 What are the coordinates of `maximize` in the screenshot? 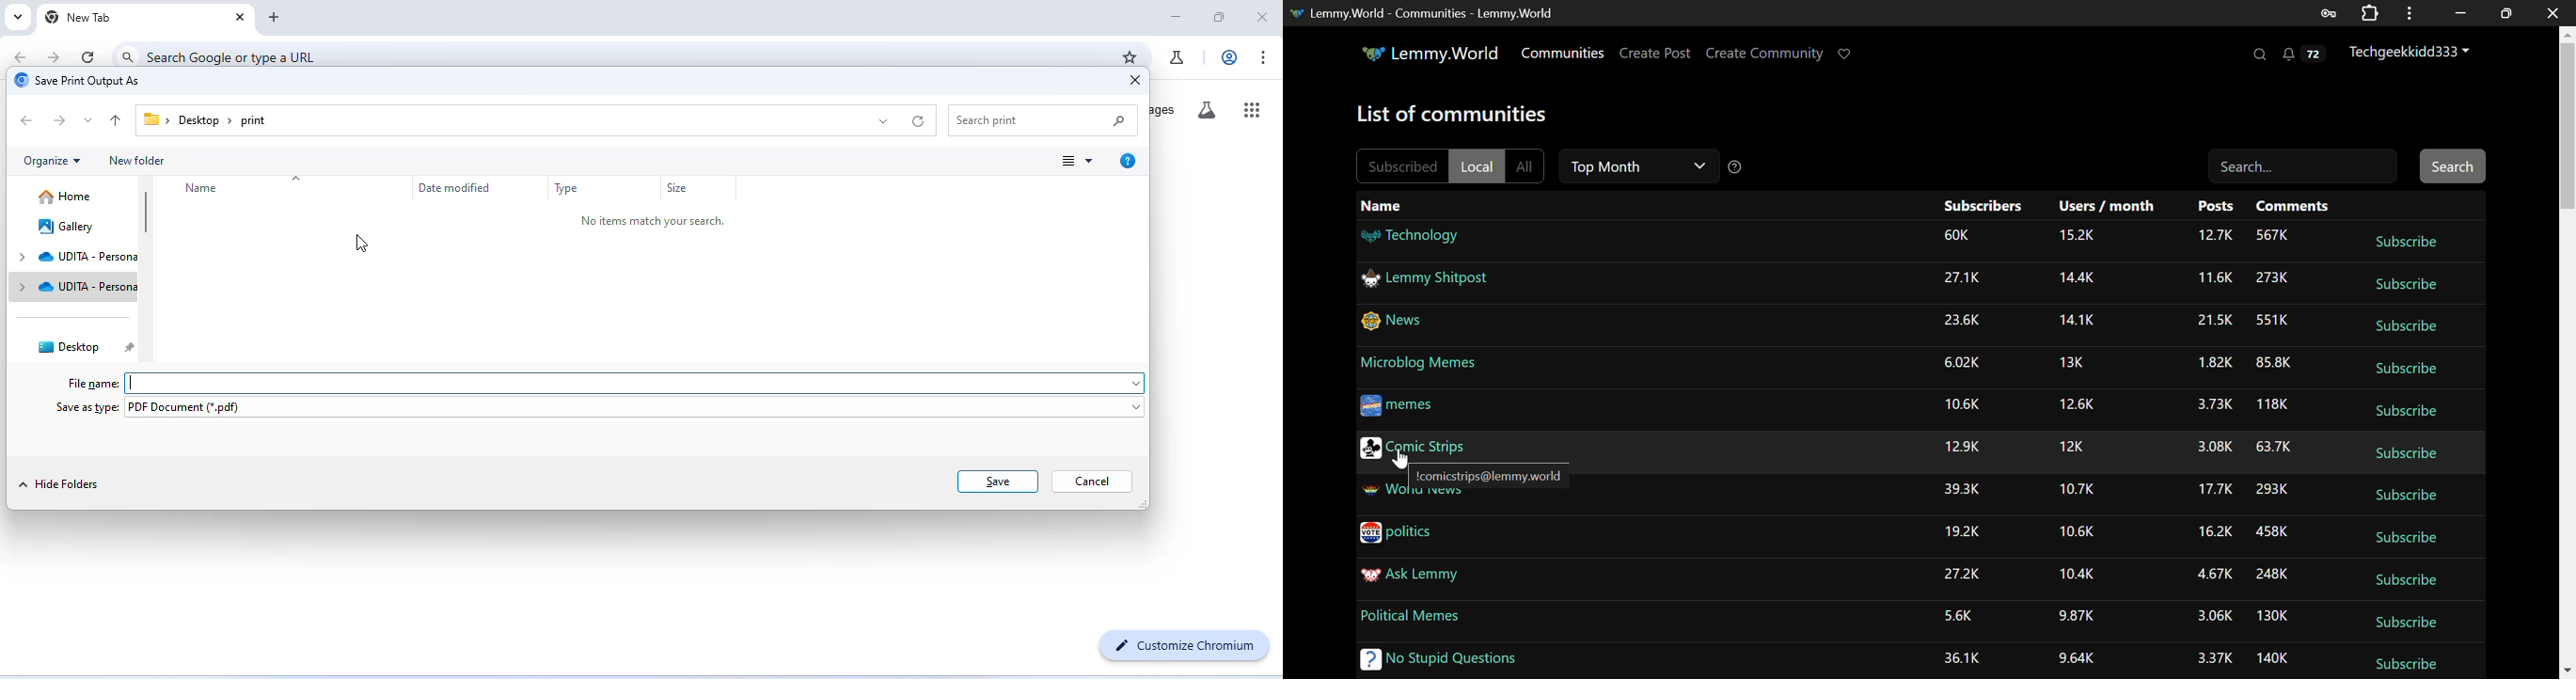 It's located at (1218, 18).